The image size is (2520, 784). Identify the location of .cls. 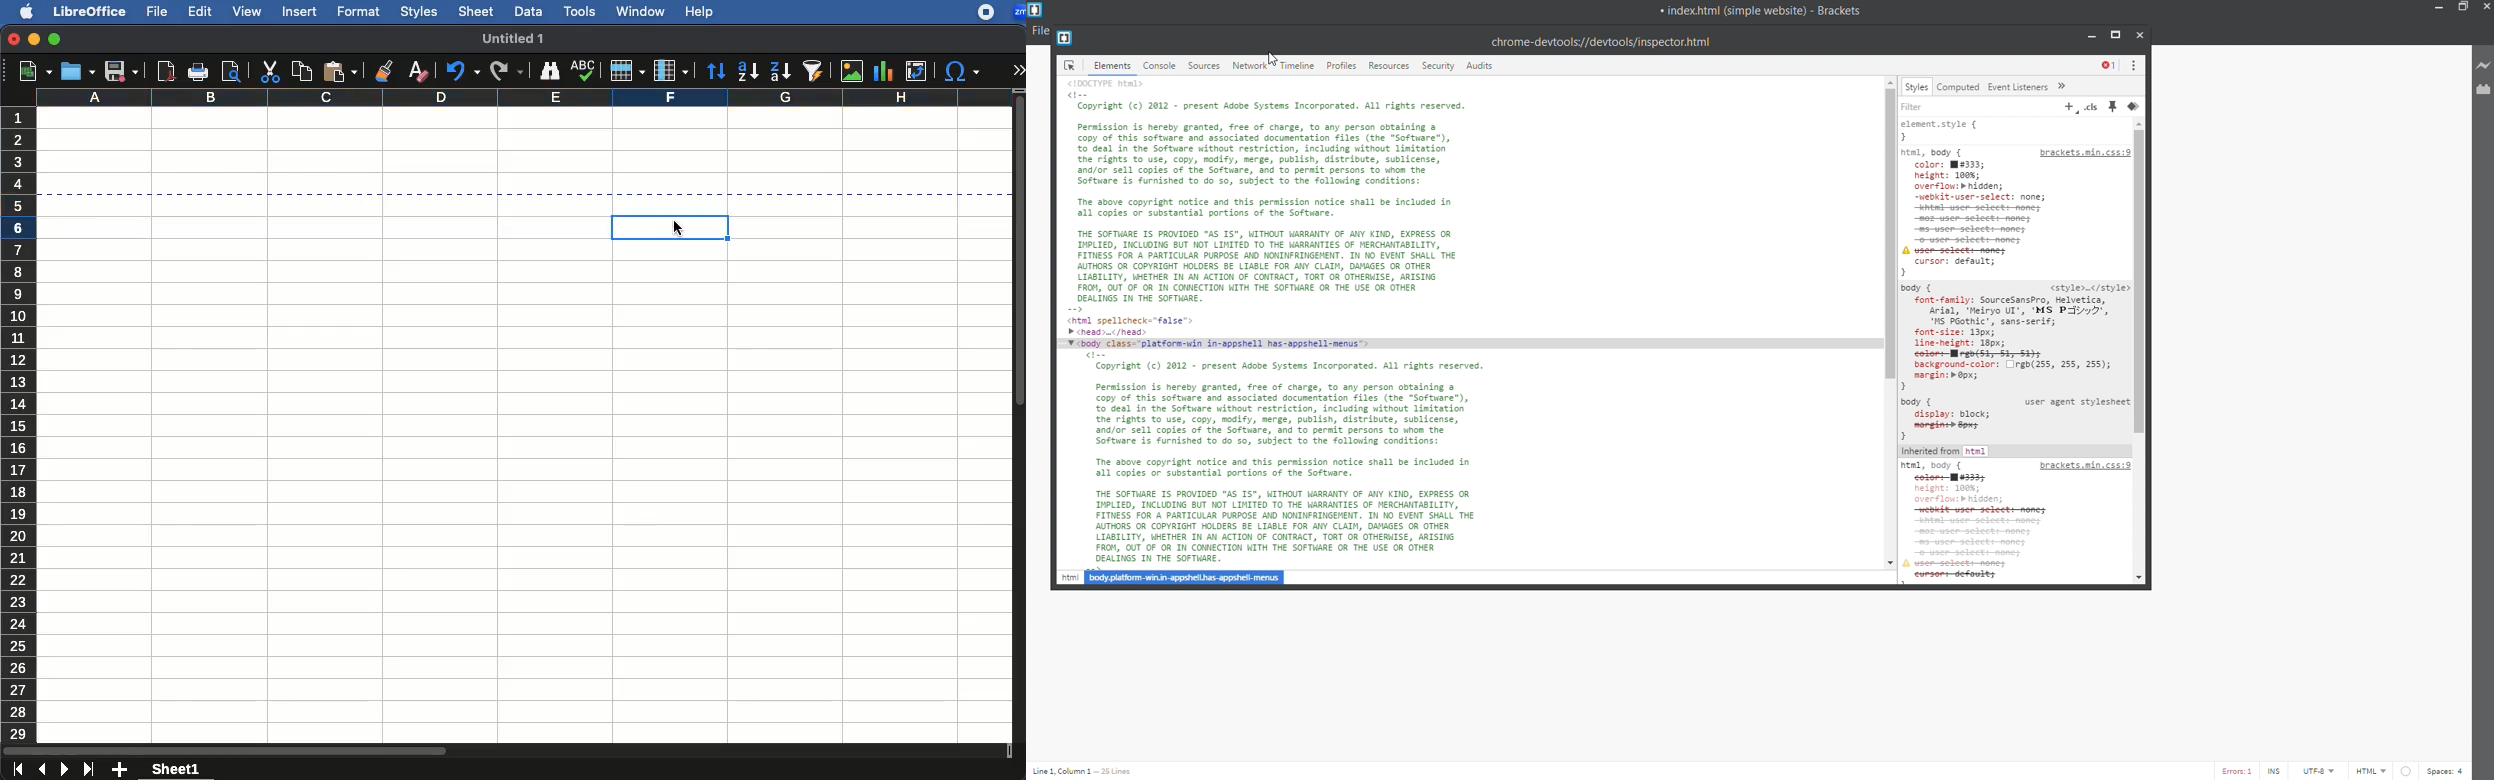
(2092, 107).